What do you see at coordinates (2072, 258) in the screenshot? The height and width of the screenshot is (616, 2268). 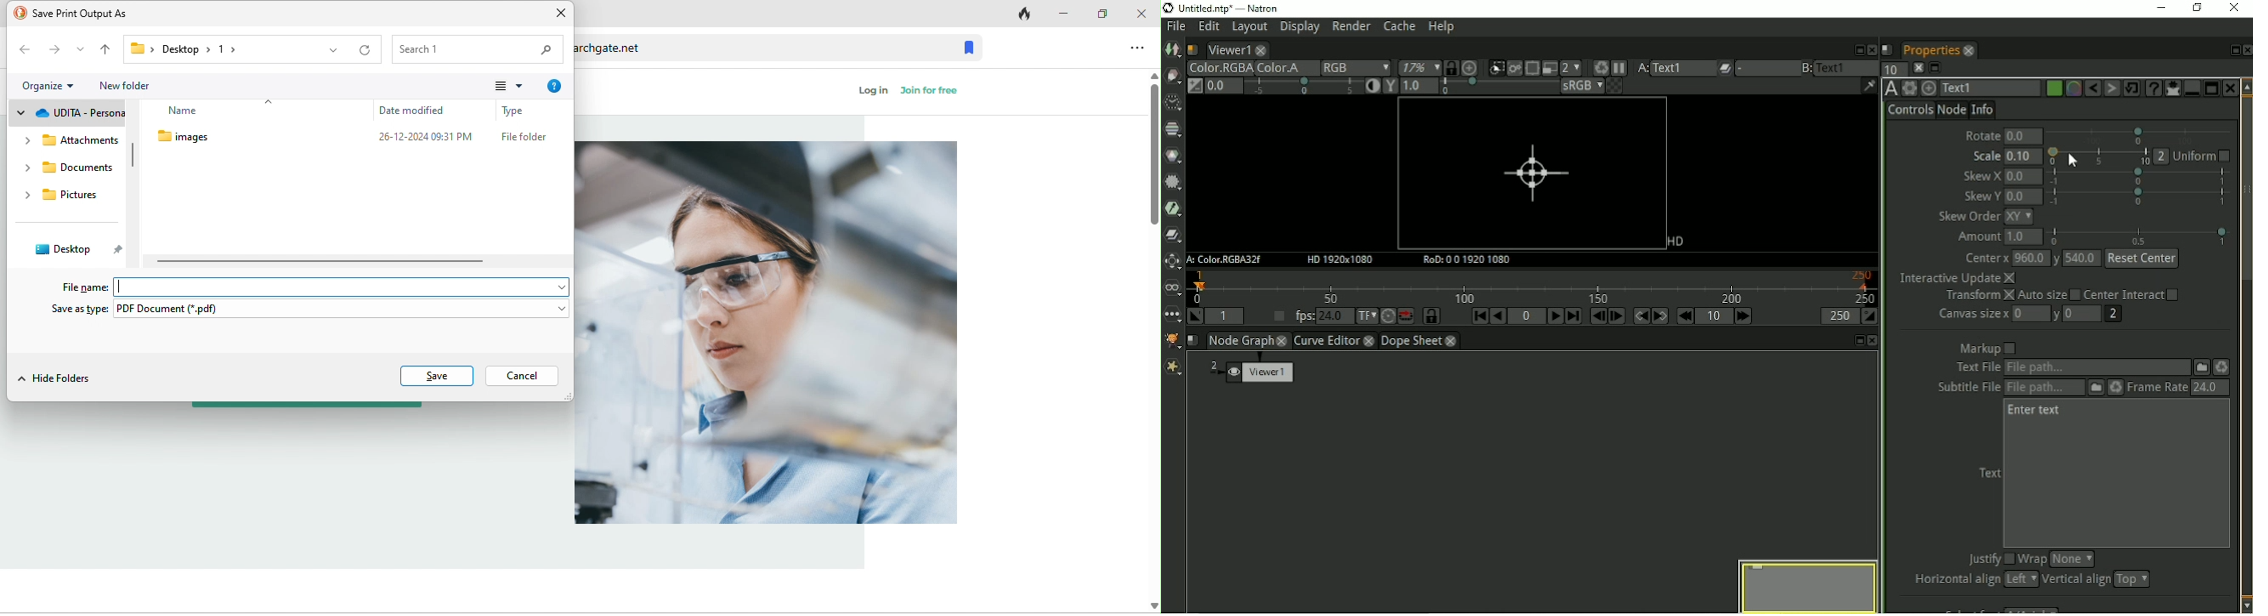 I see `Center` at bounding box center [2072, 258].